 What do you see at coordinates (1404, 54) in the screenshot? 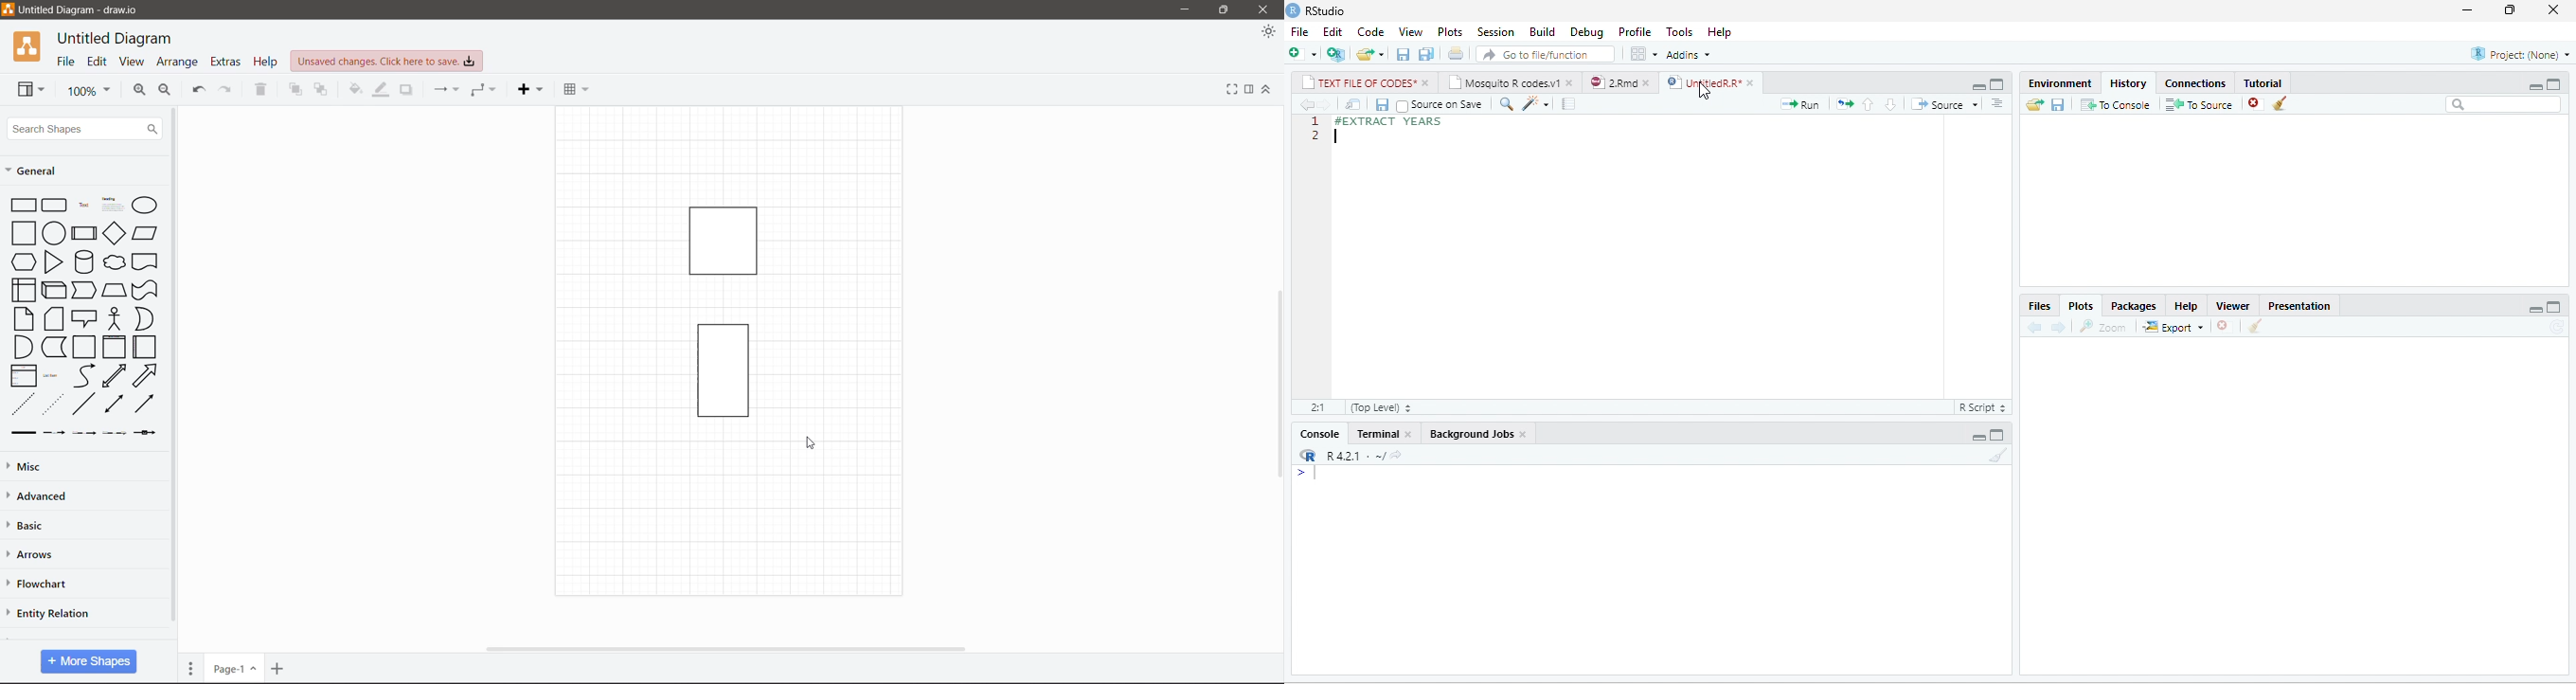
I see `save` at bounding box center [1404, 54].